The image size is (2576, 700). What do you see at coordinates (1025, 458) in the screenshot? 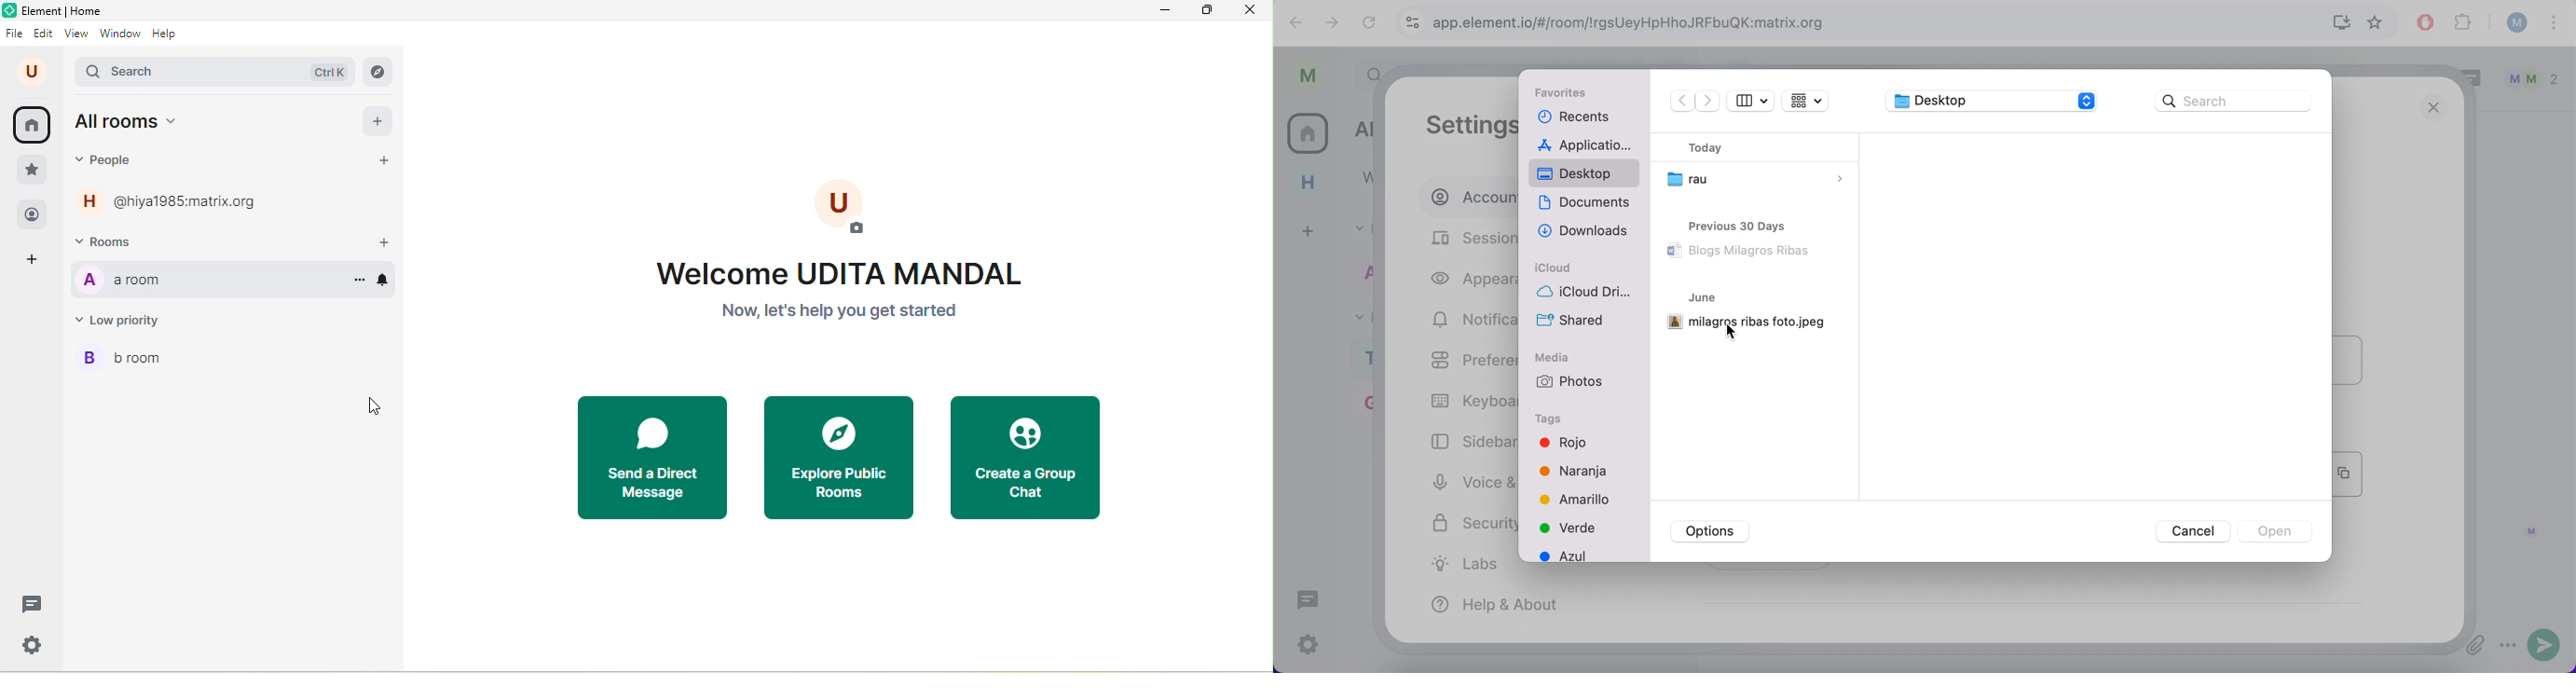
I see `create a chat group` at bounding box center [1025, 458].